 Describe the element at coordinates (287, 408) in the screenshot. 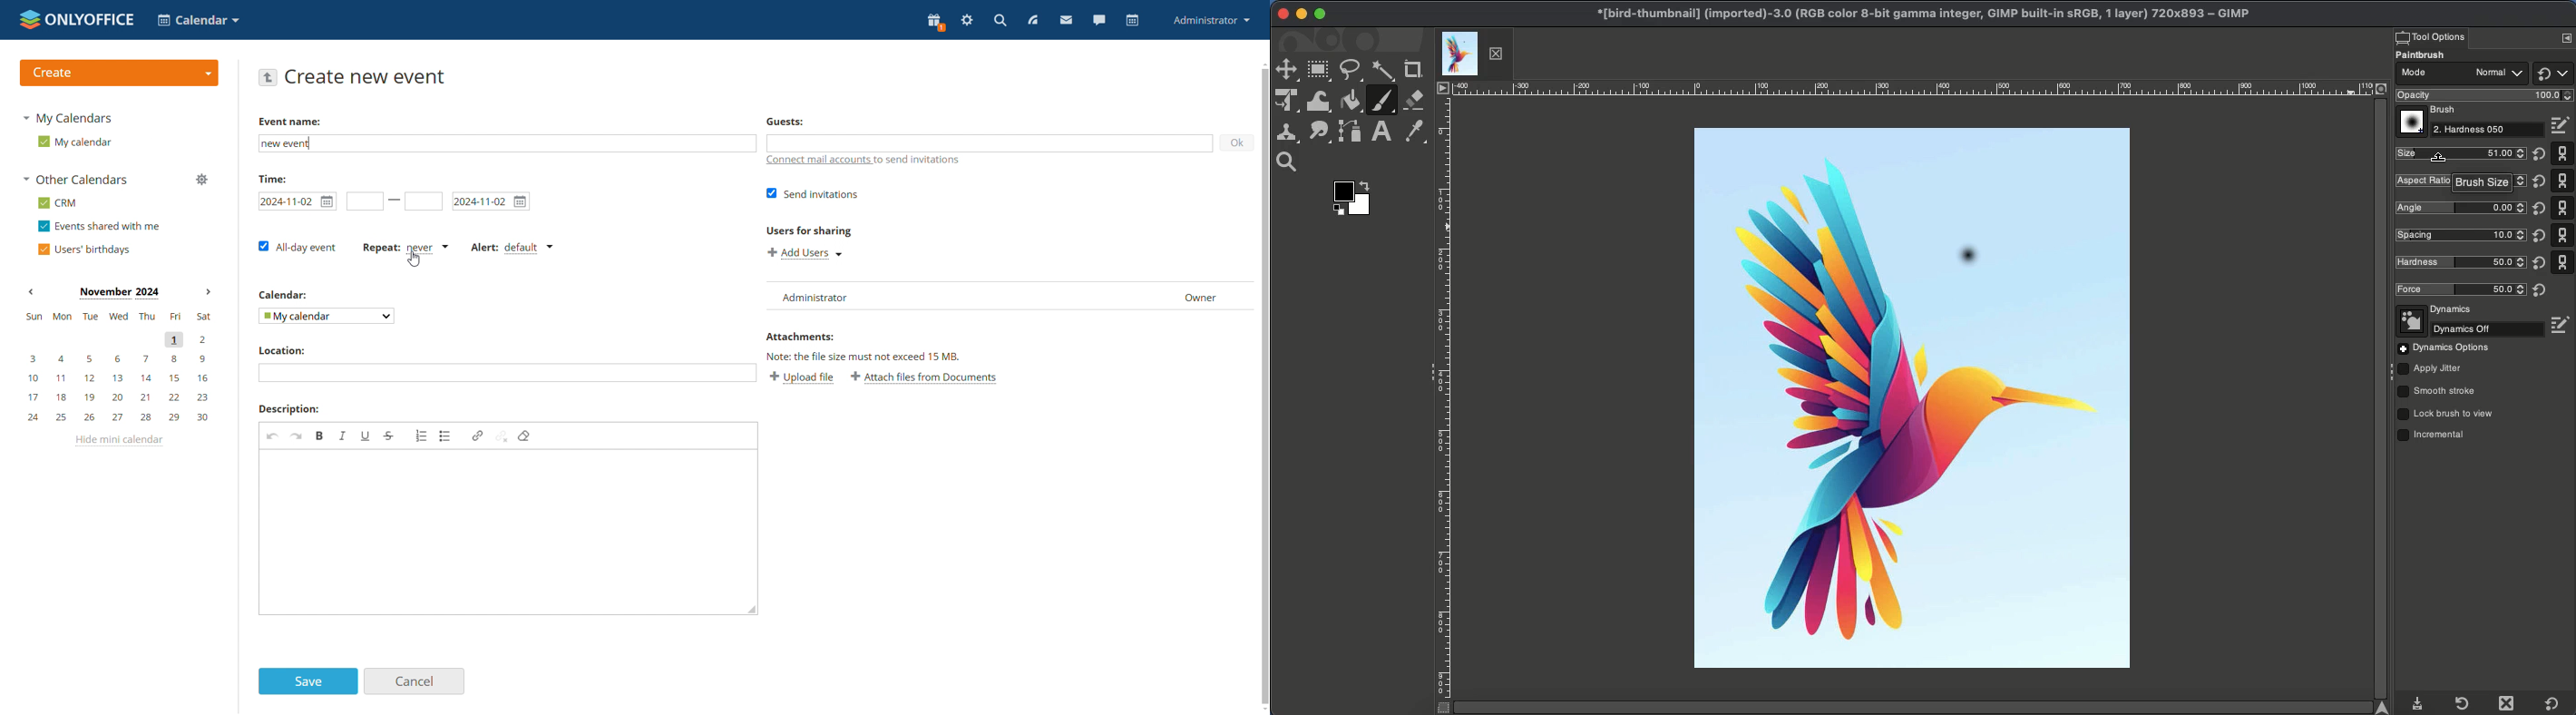

I see `Description` at that location.